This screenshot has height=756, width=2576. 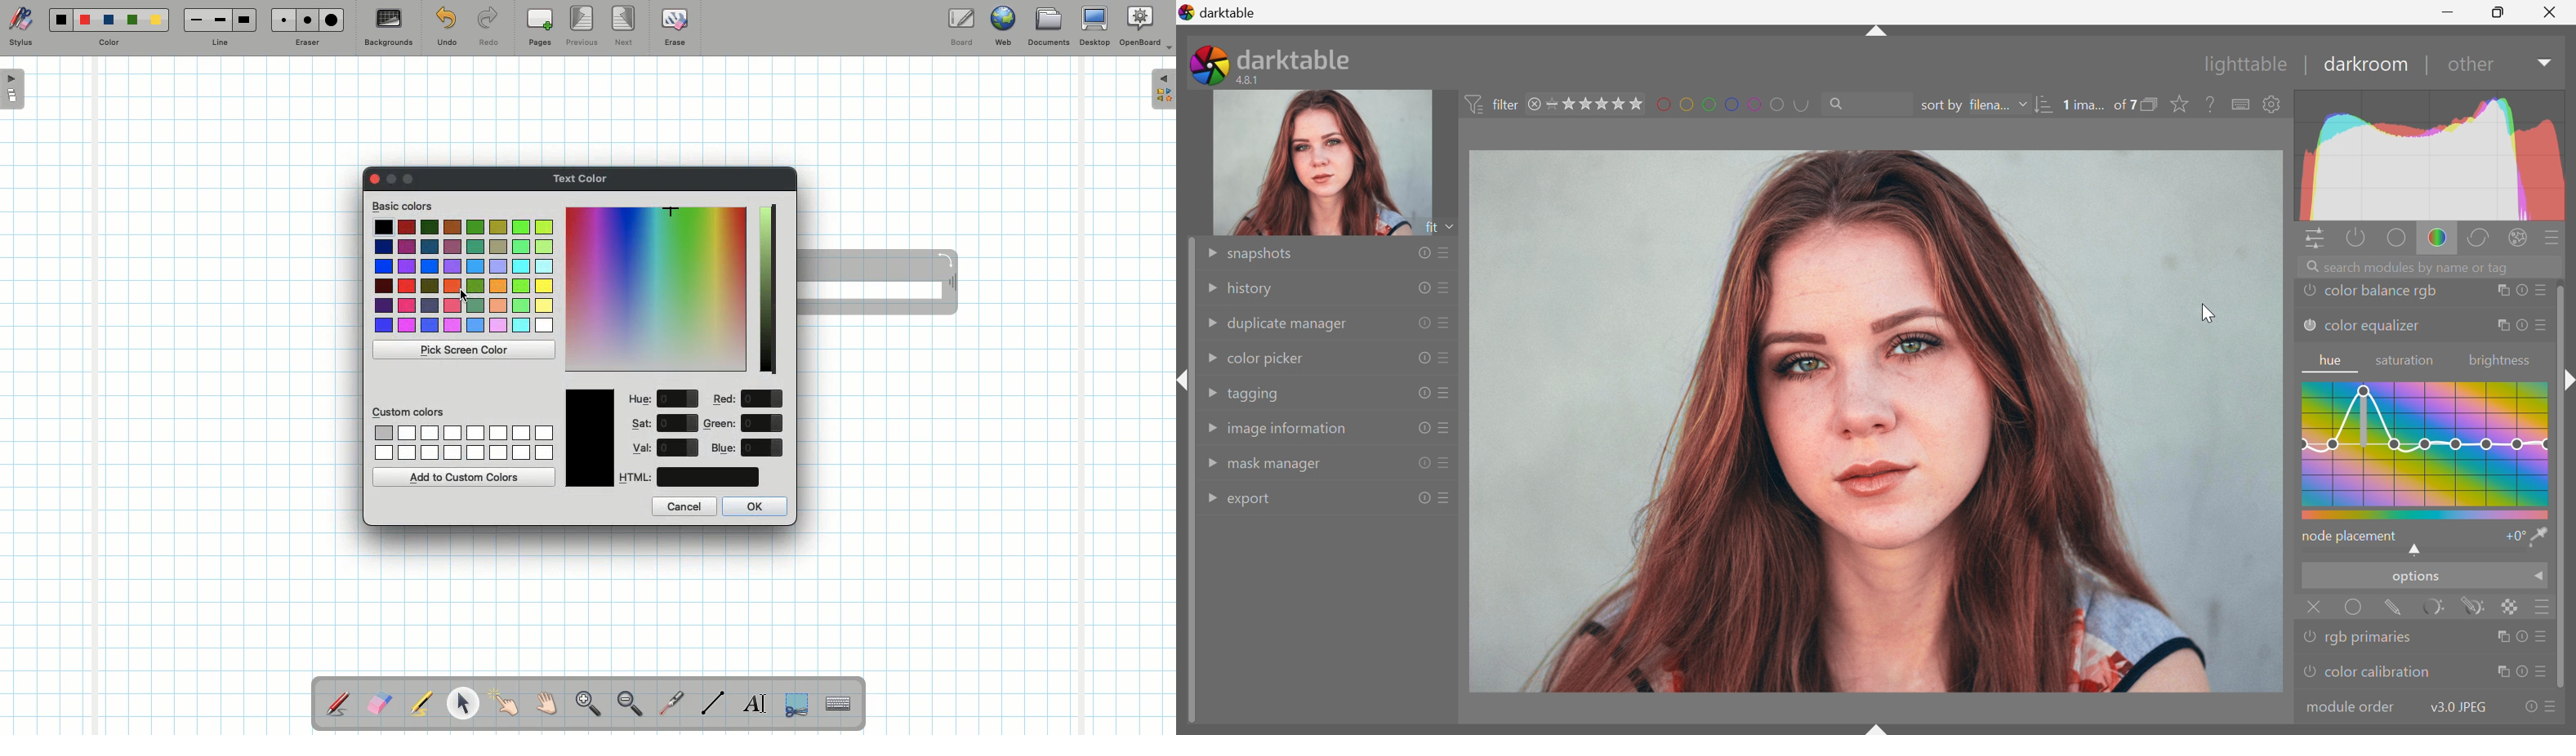 What do you see at coordinates (2438, 238) in the screenshot?
I see `color` at bounding box center [2438, 238].